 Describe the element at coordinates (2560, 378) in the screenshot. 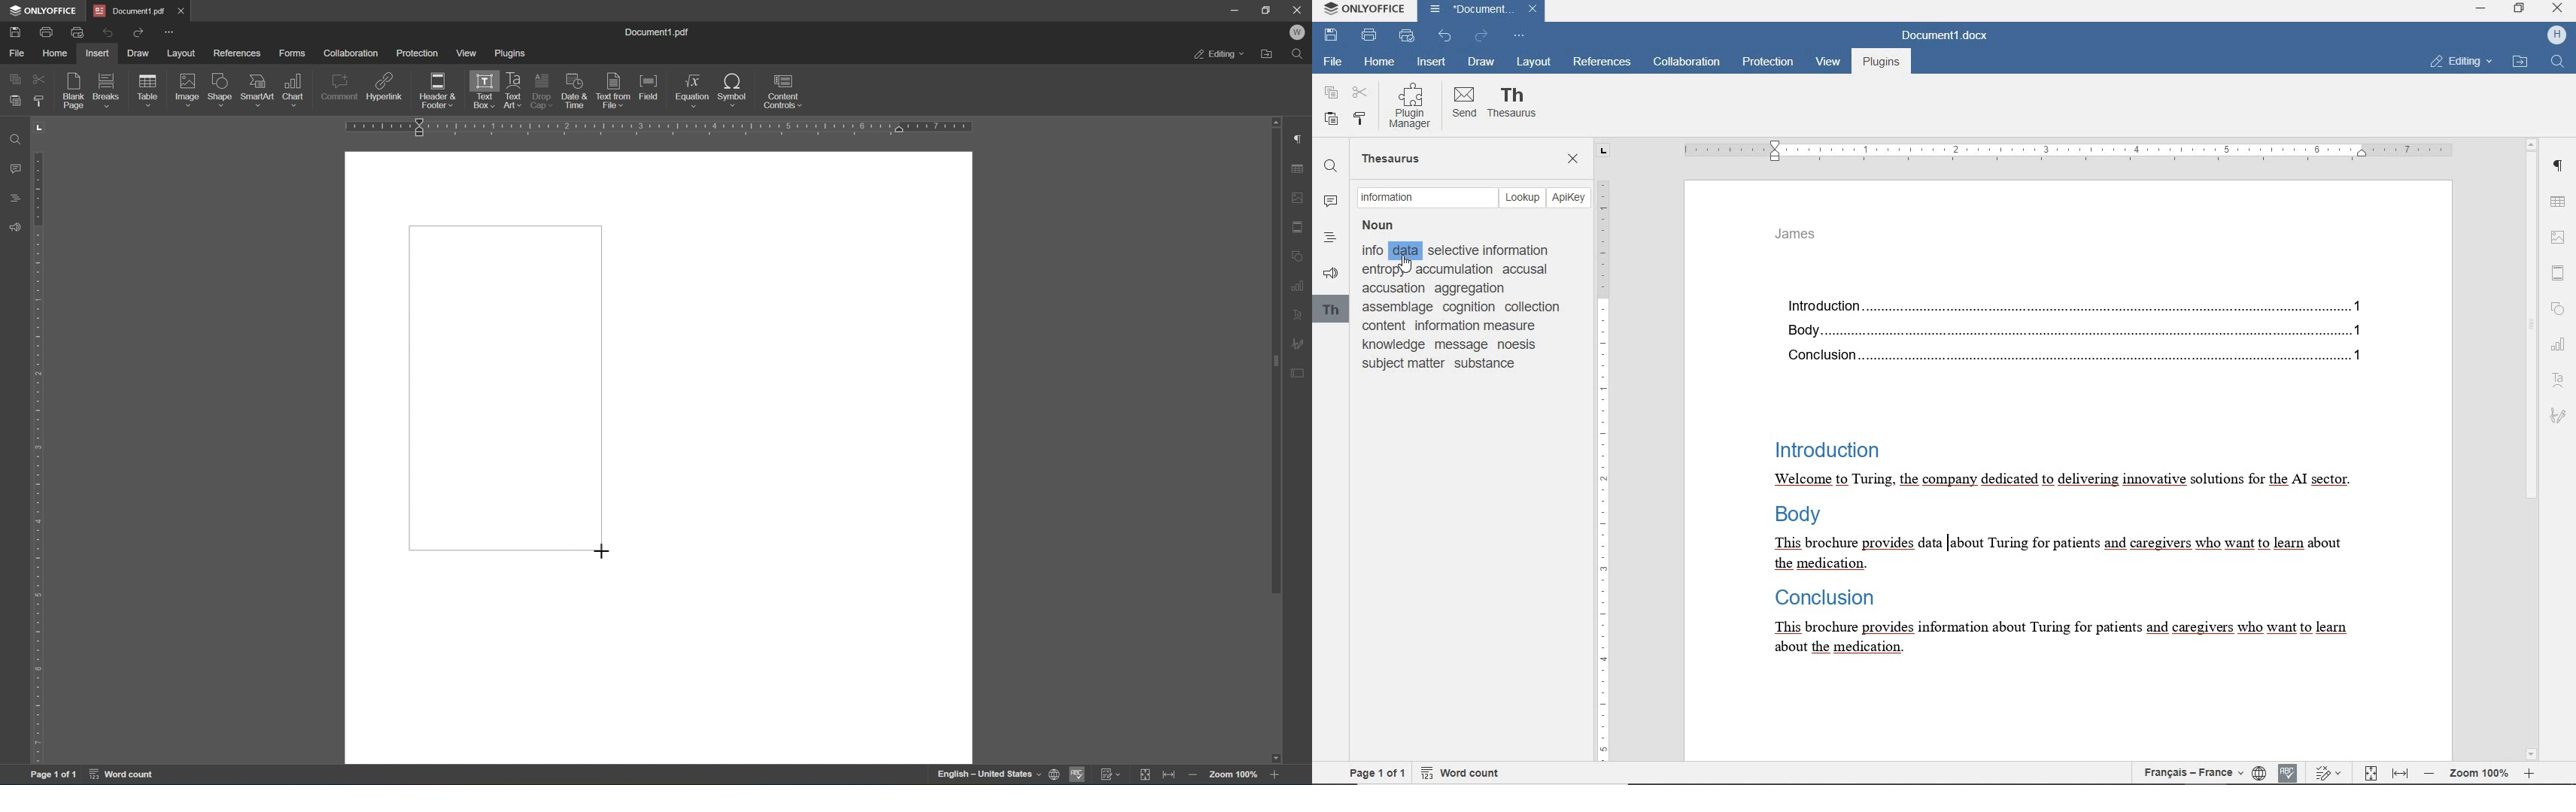

I see `TEXT ART` at that location.